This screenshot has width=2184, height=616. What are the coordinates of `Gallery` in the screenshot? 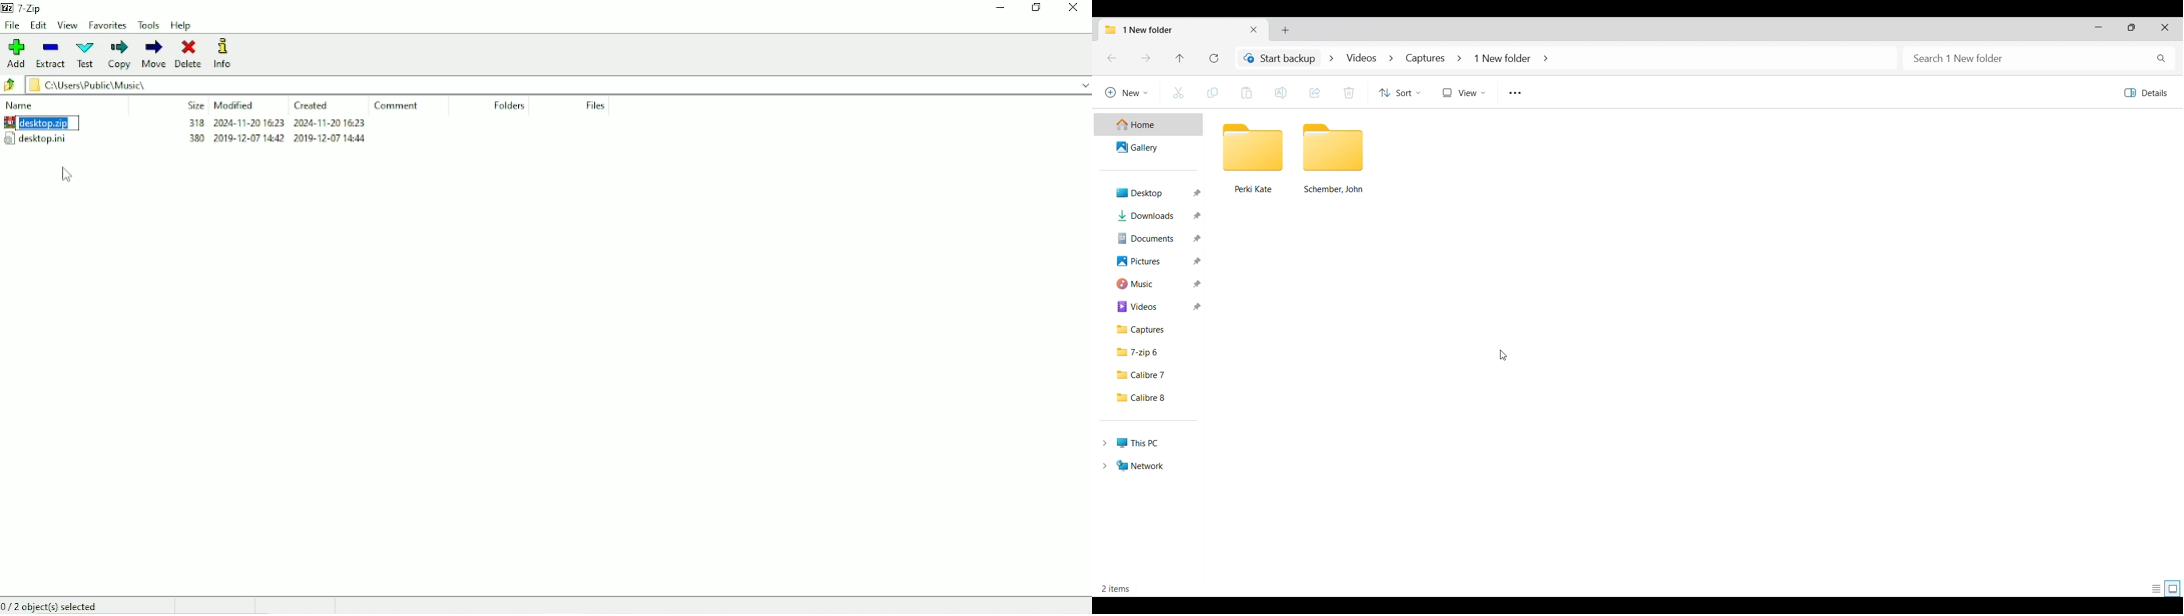 It's located at (1148, 146).